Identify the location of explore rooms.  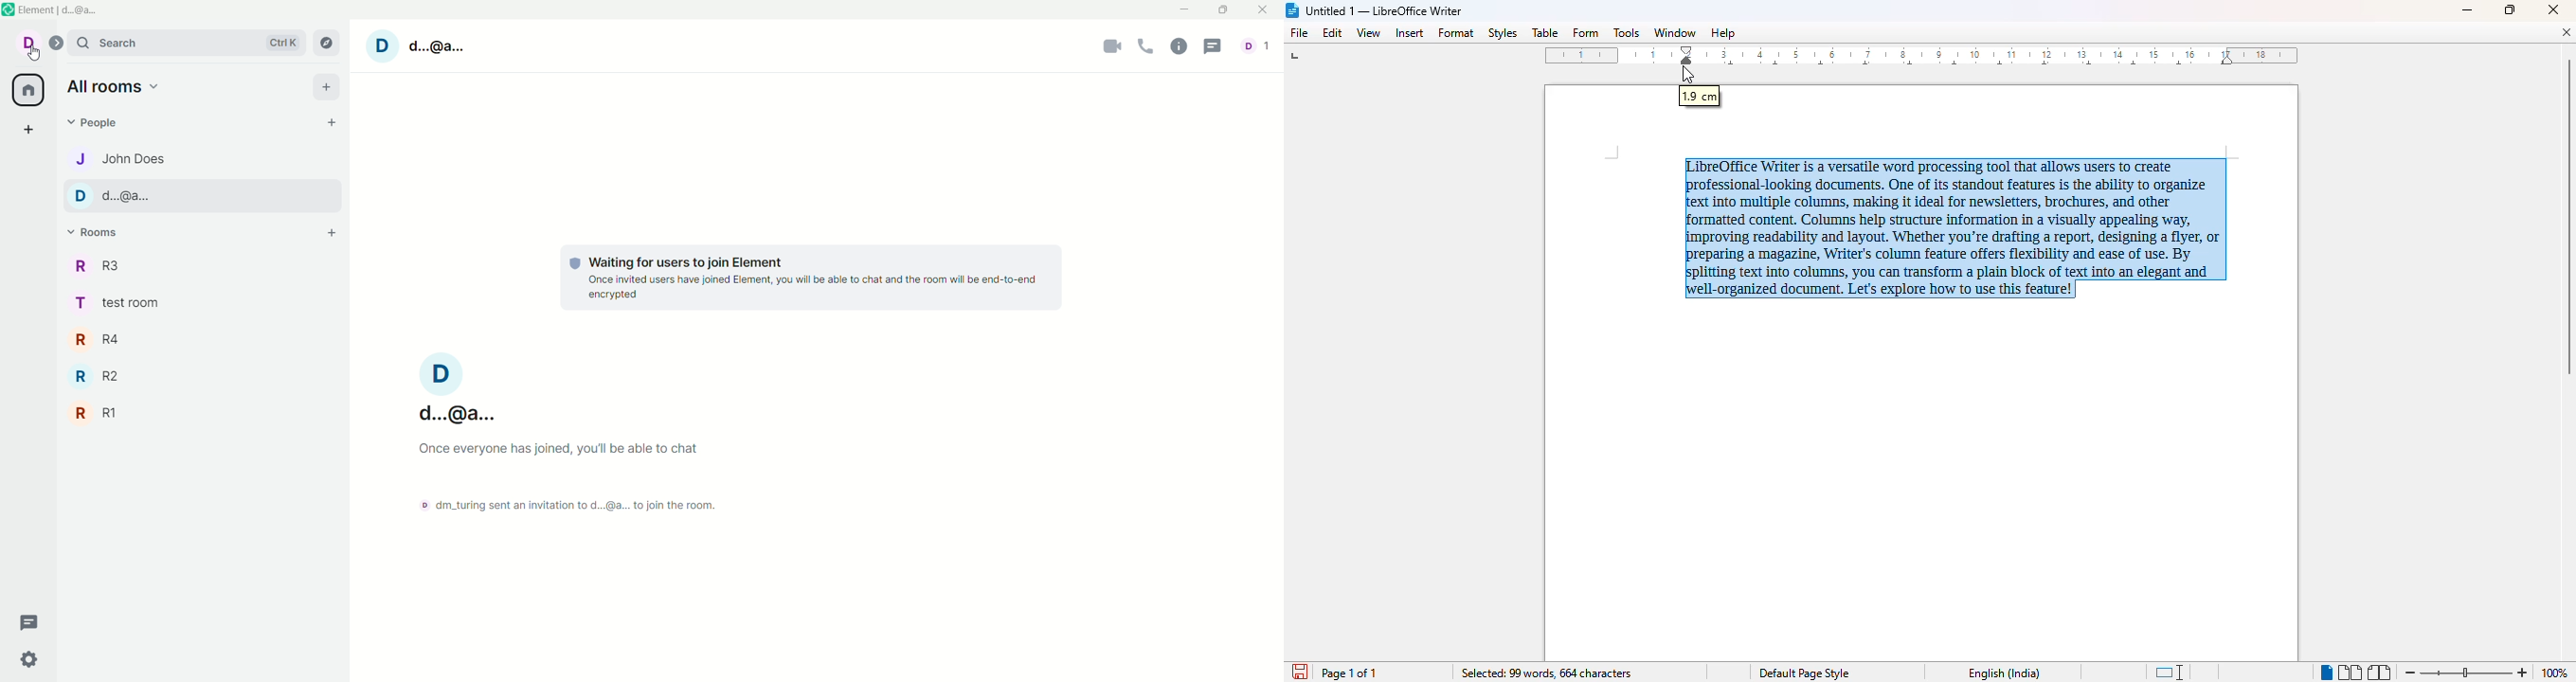
(330, 42).